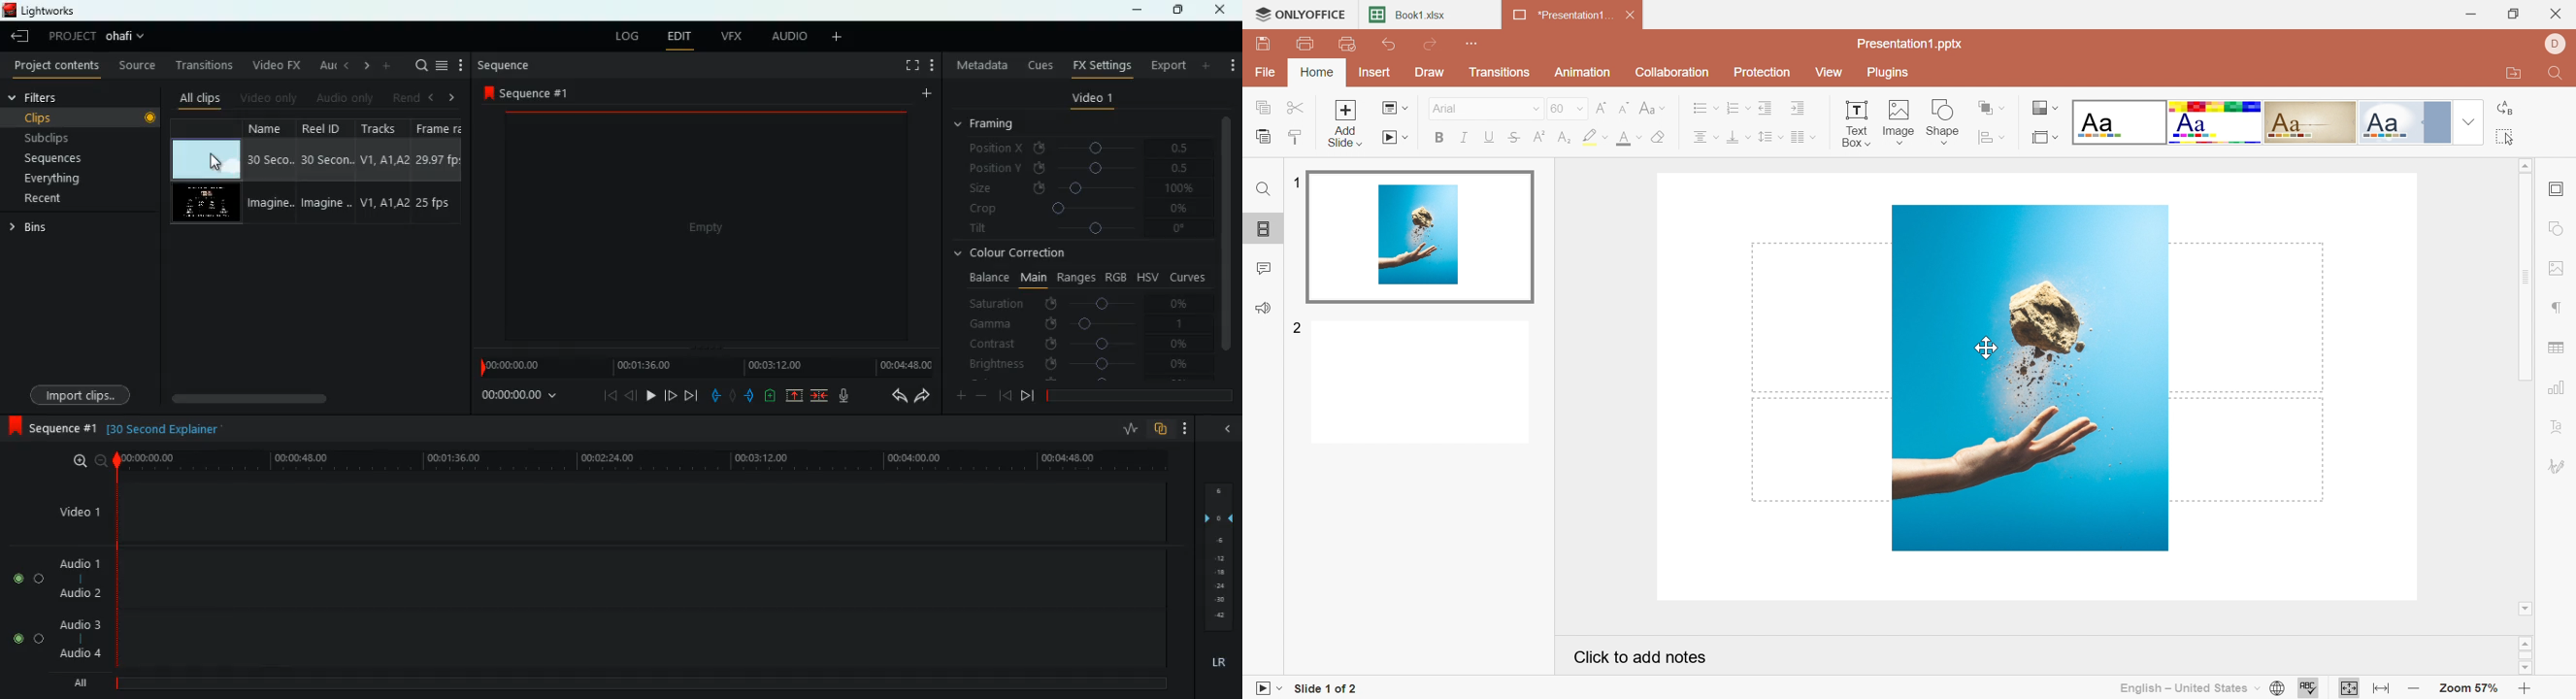 This screenshot has width=2576, height=700. Describe the element at coordinates (205, 206) in the screenshot. I see `video` at that location.